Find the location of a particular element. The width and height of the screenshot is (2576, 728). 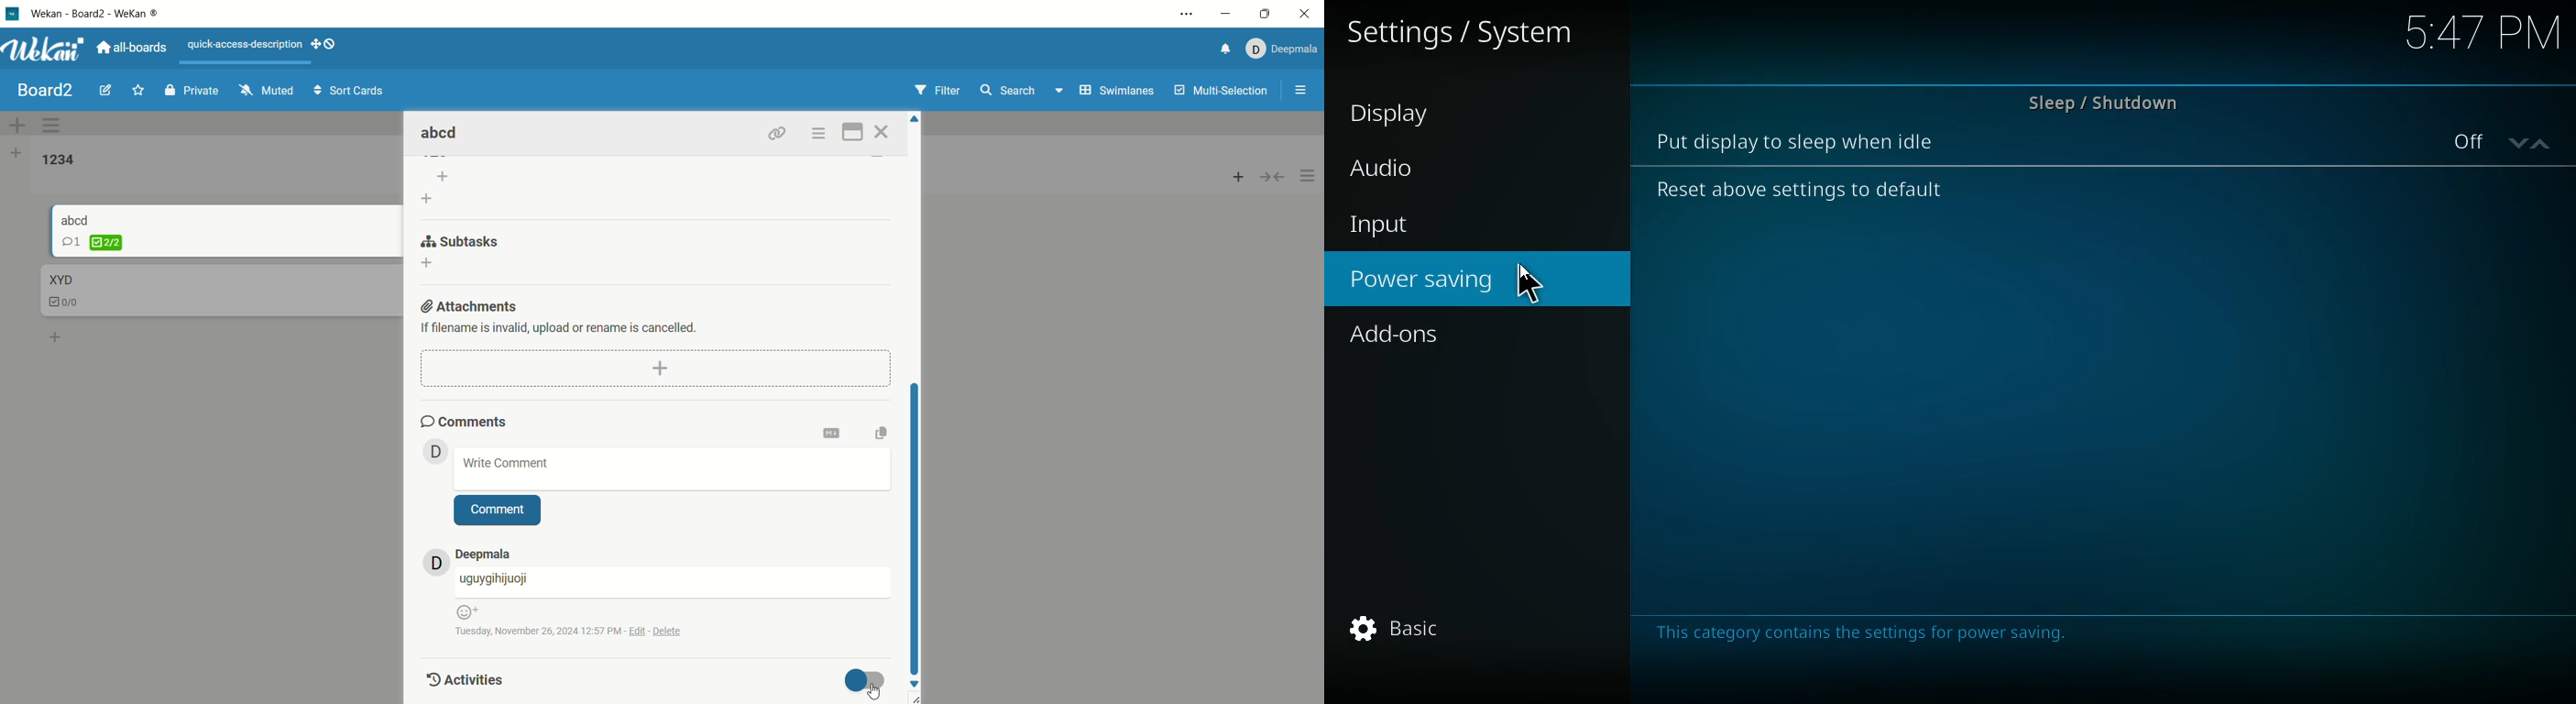

checklist is located at coordinates (66, 304).